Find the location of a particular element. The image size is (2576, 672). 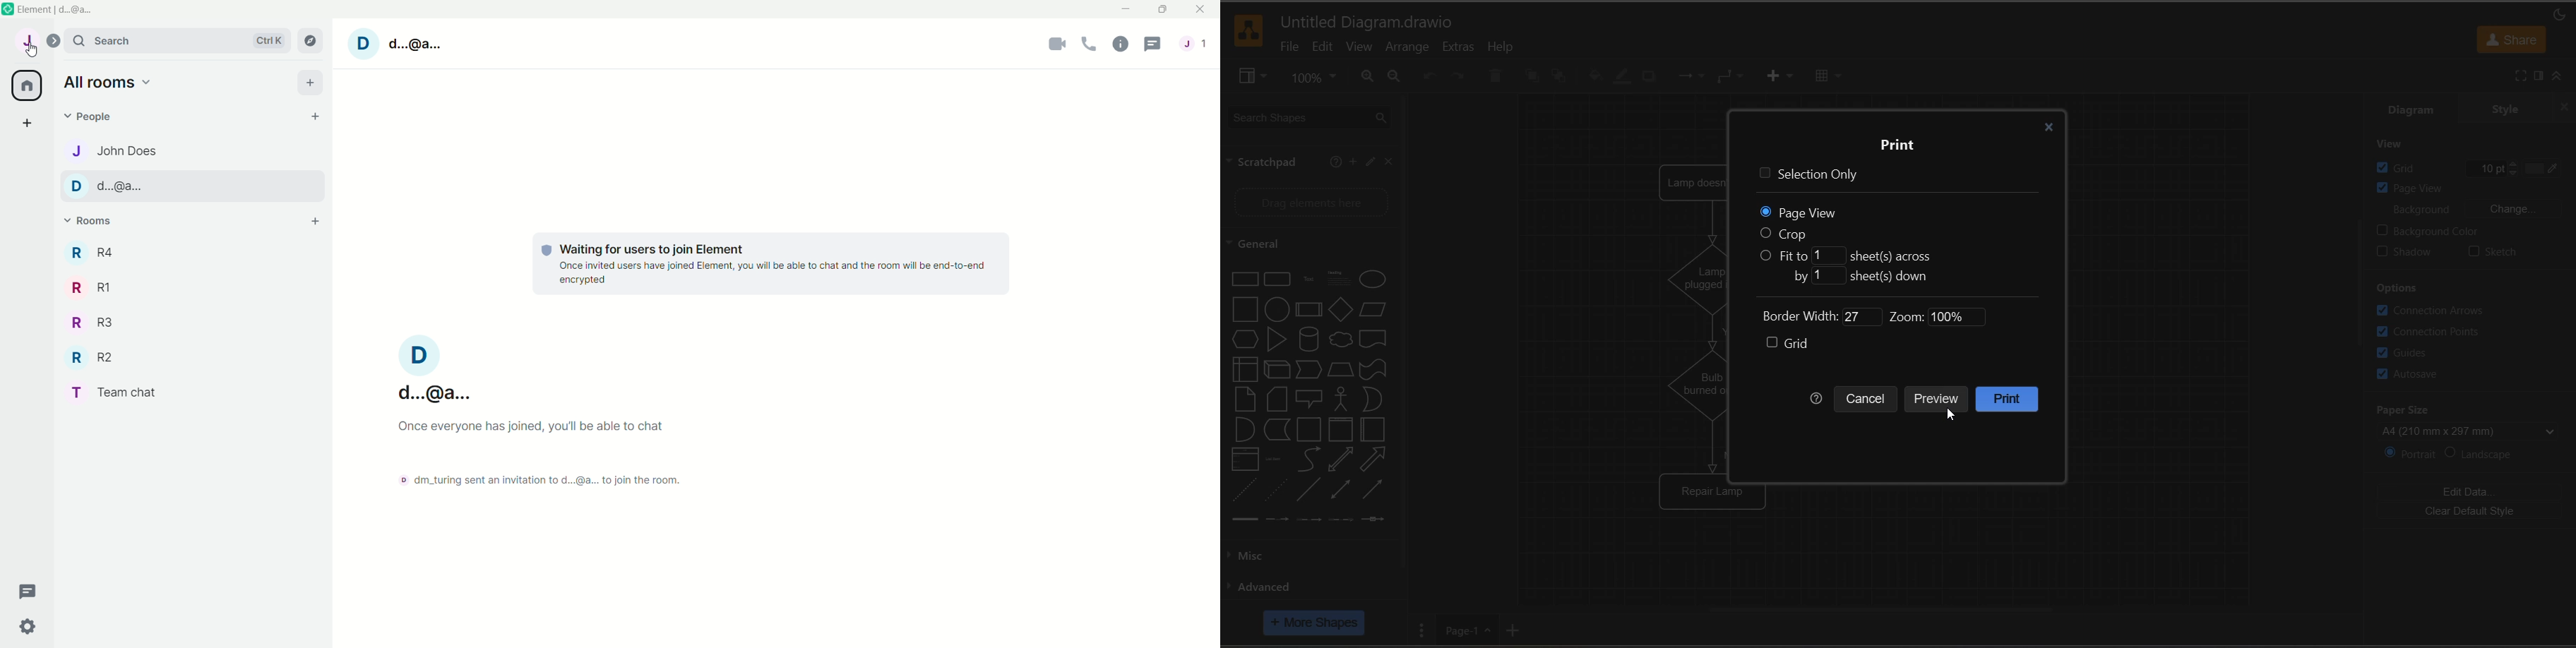

Element app icon is located at coordinates (8, 10).